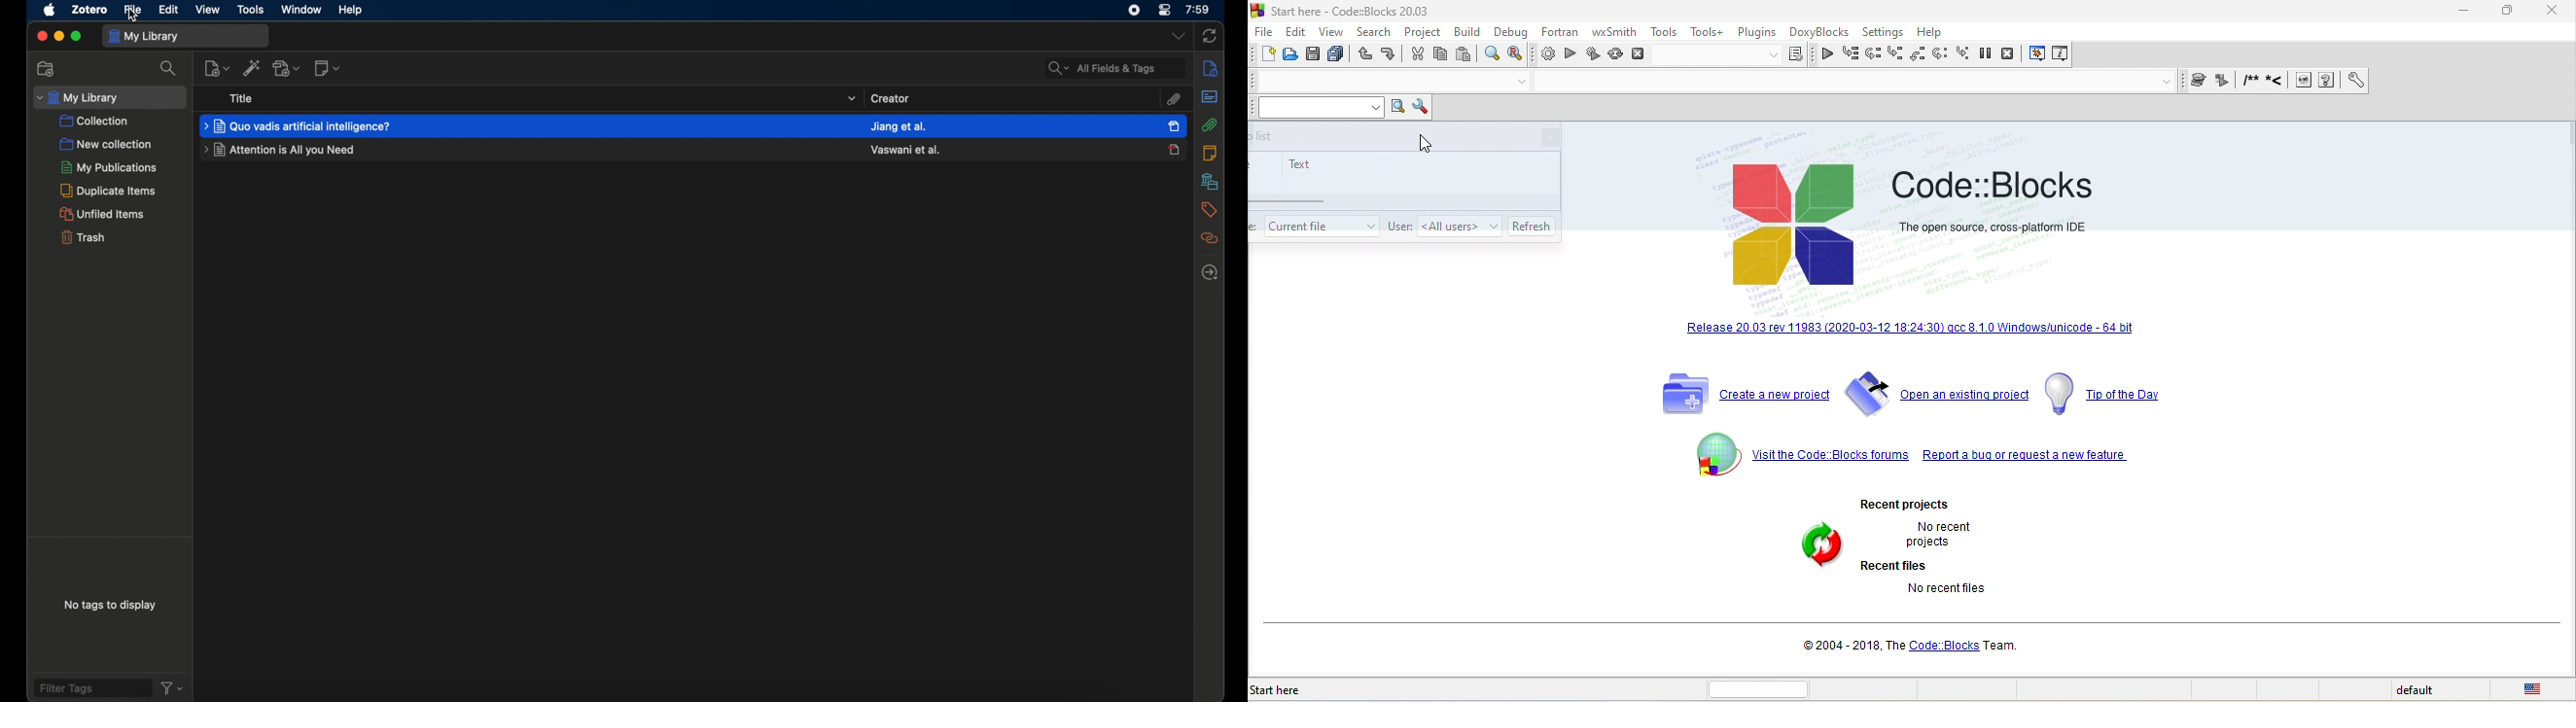 The height and width of the screenshot is (728, 2576). Describe the element at coordinates (216, 68) in the screenshot. I see `new item` at that location.